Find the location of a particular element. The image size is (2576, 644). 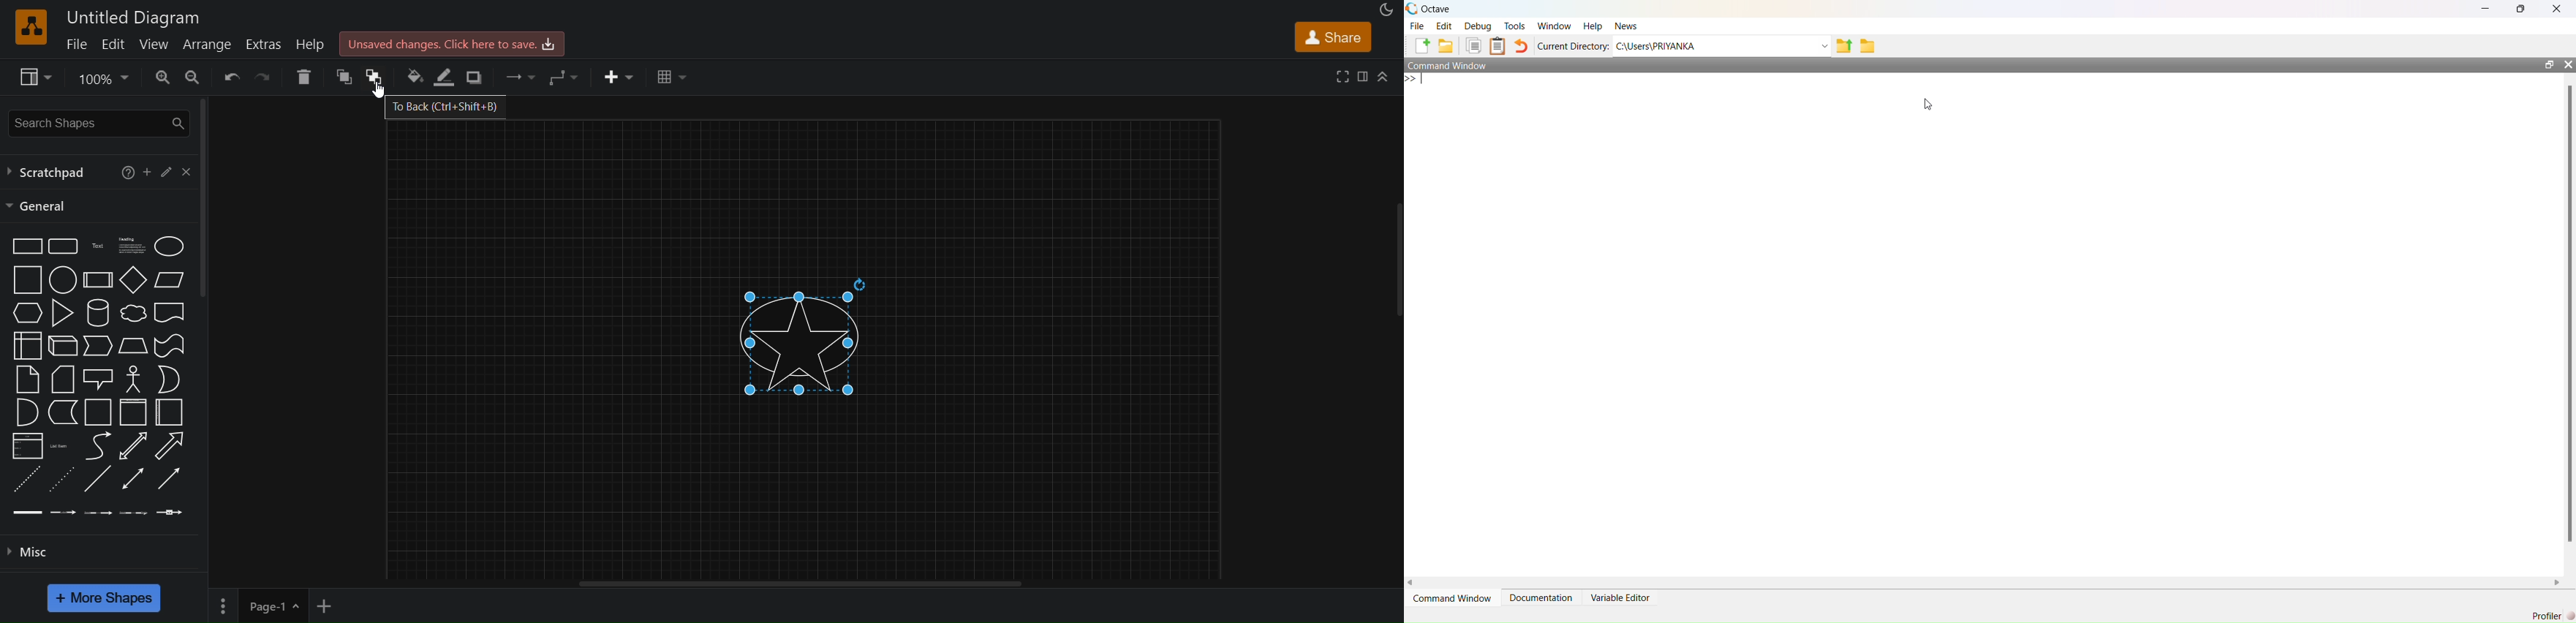

container is located at coordinates (172, 413).